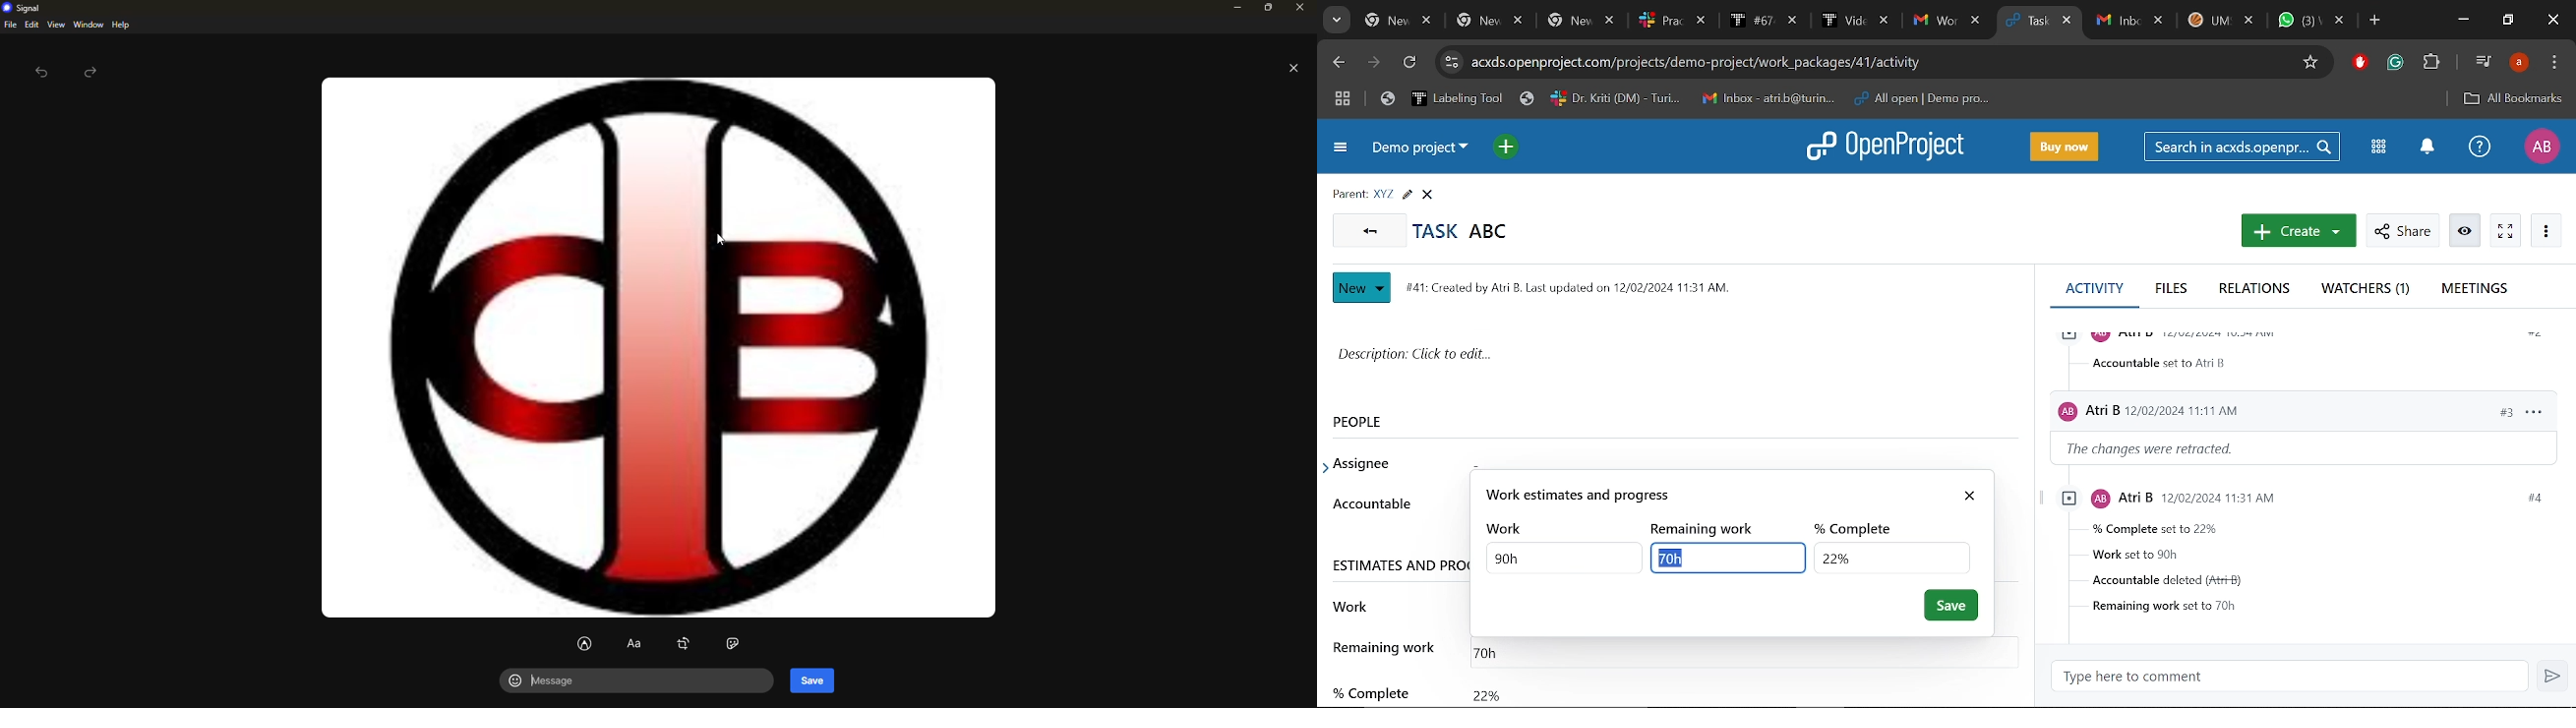 Image resolution: width=2576 pixels, height=728 pixels. Describe the element at coordinates (1369, 684) in the screenshot. I see `% complete` at that location.